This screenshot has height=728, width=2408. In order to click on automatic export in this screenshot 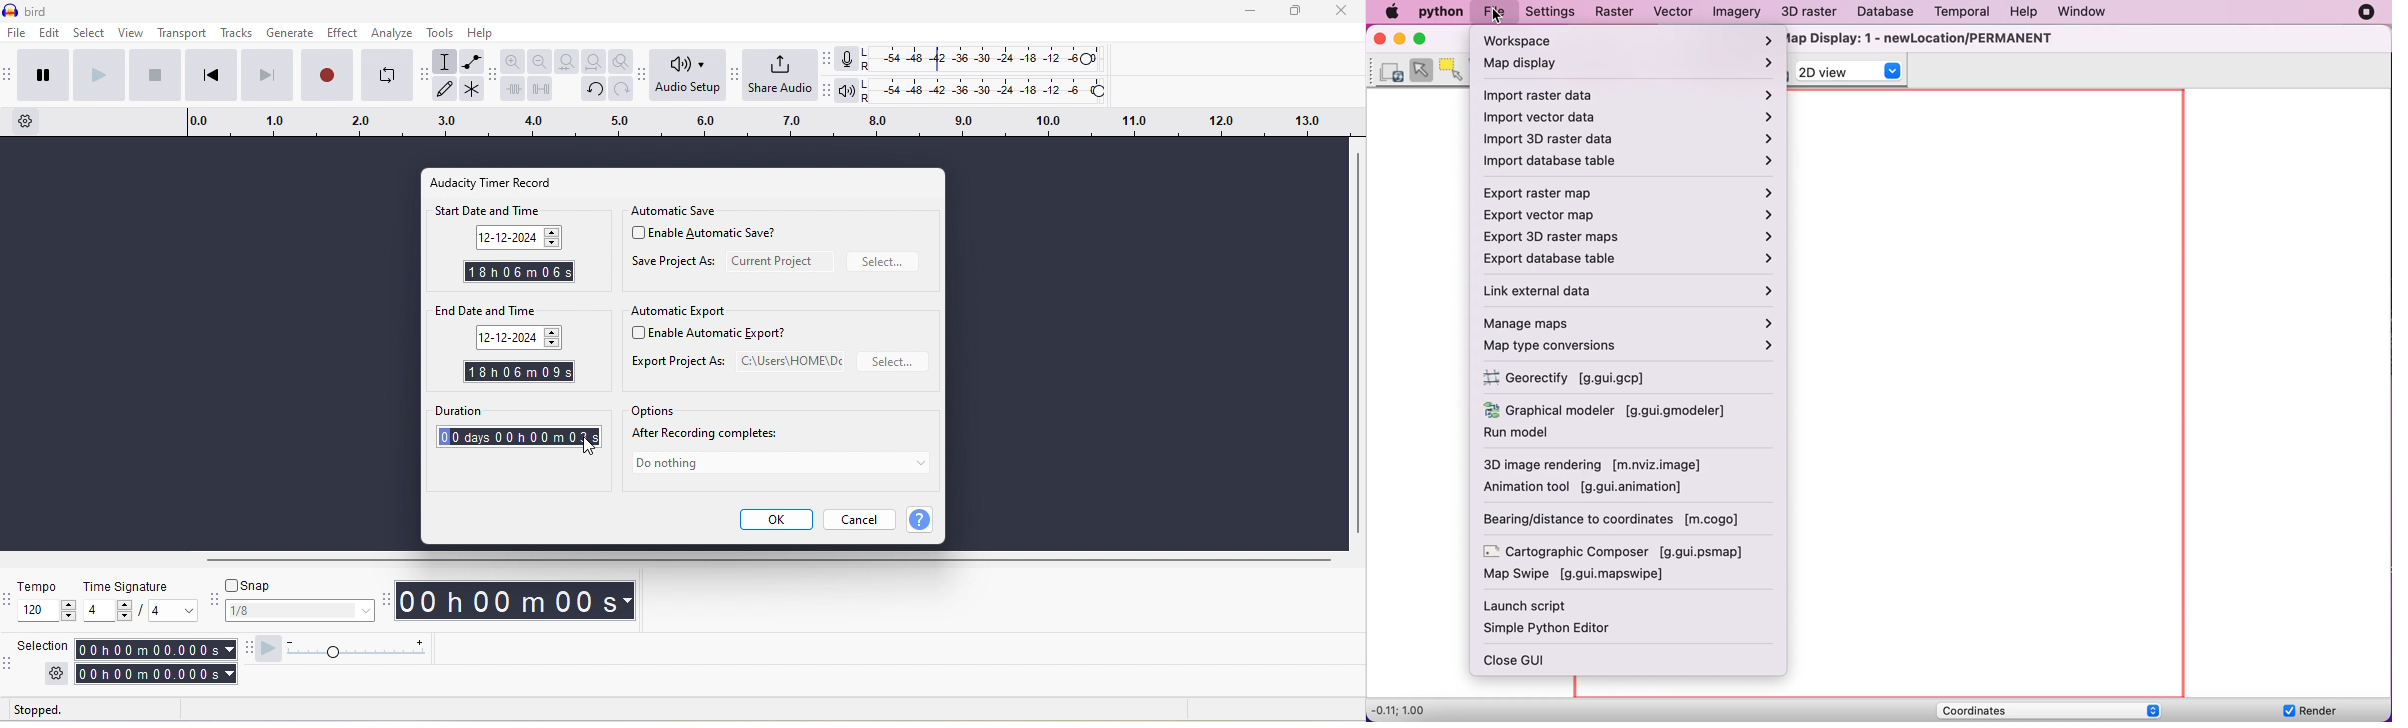, I will do `click(679, 312)`.